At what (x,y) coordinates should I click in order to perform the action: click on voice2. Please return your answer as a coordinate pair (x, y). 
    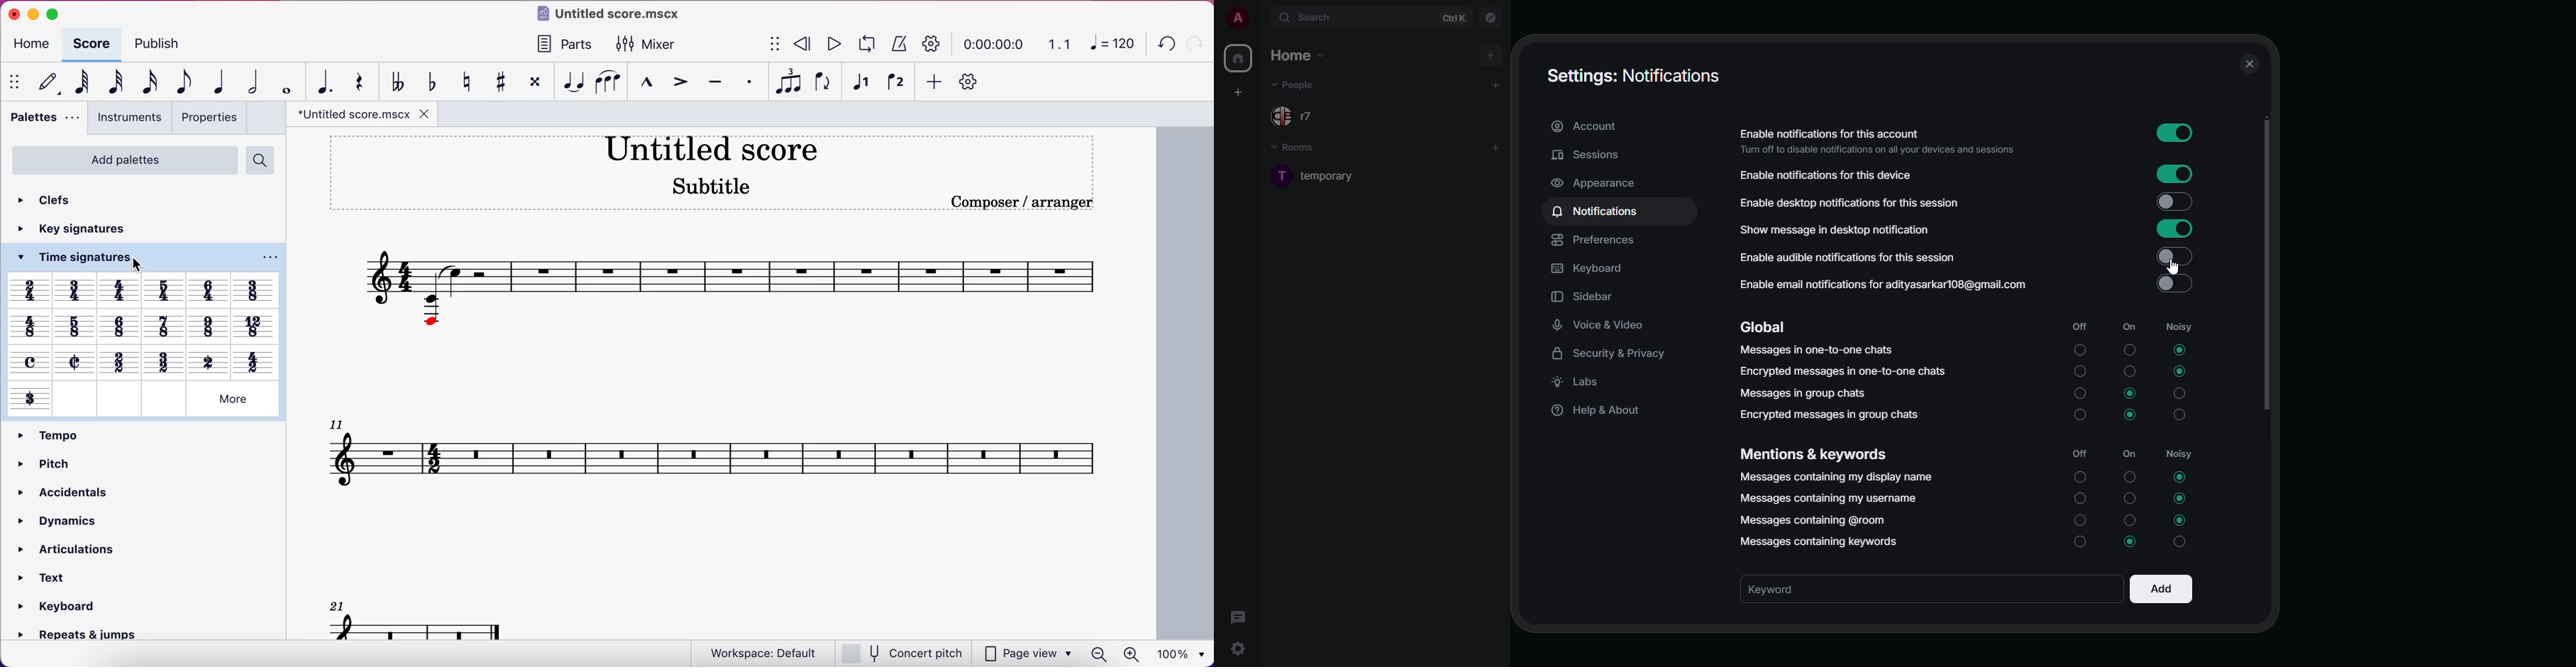
    Looking at the image, I should click on (896, 82).